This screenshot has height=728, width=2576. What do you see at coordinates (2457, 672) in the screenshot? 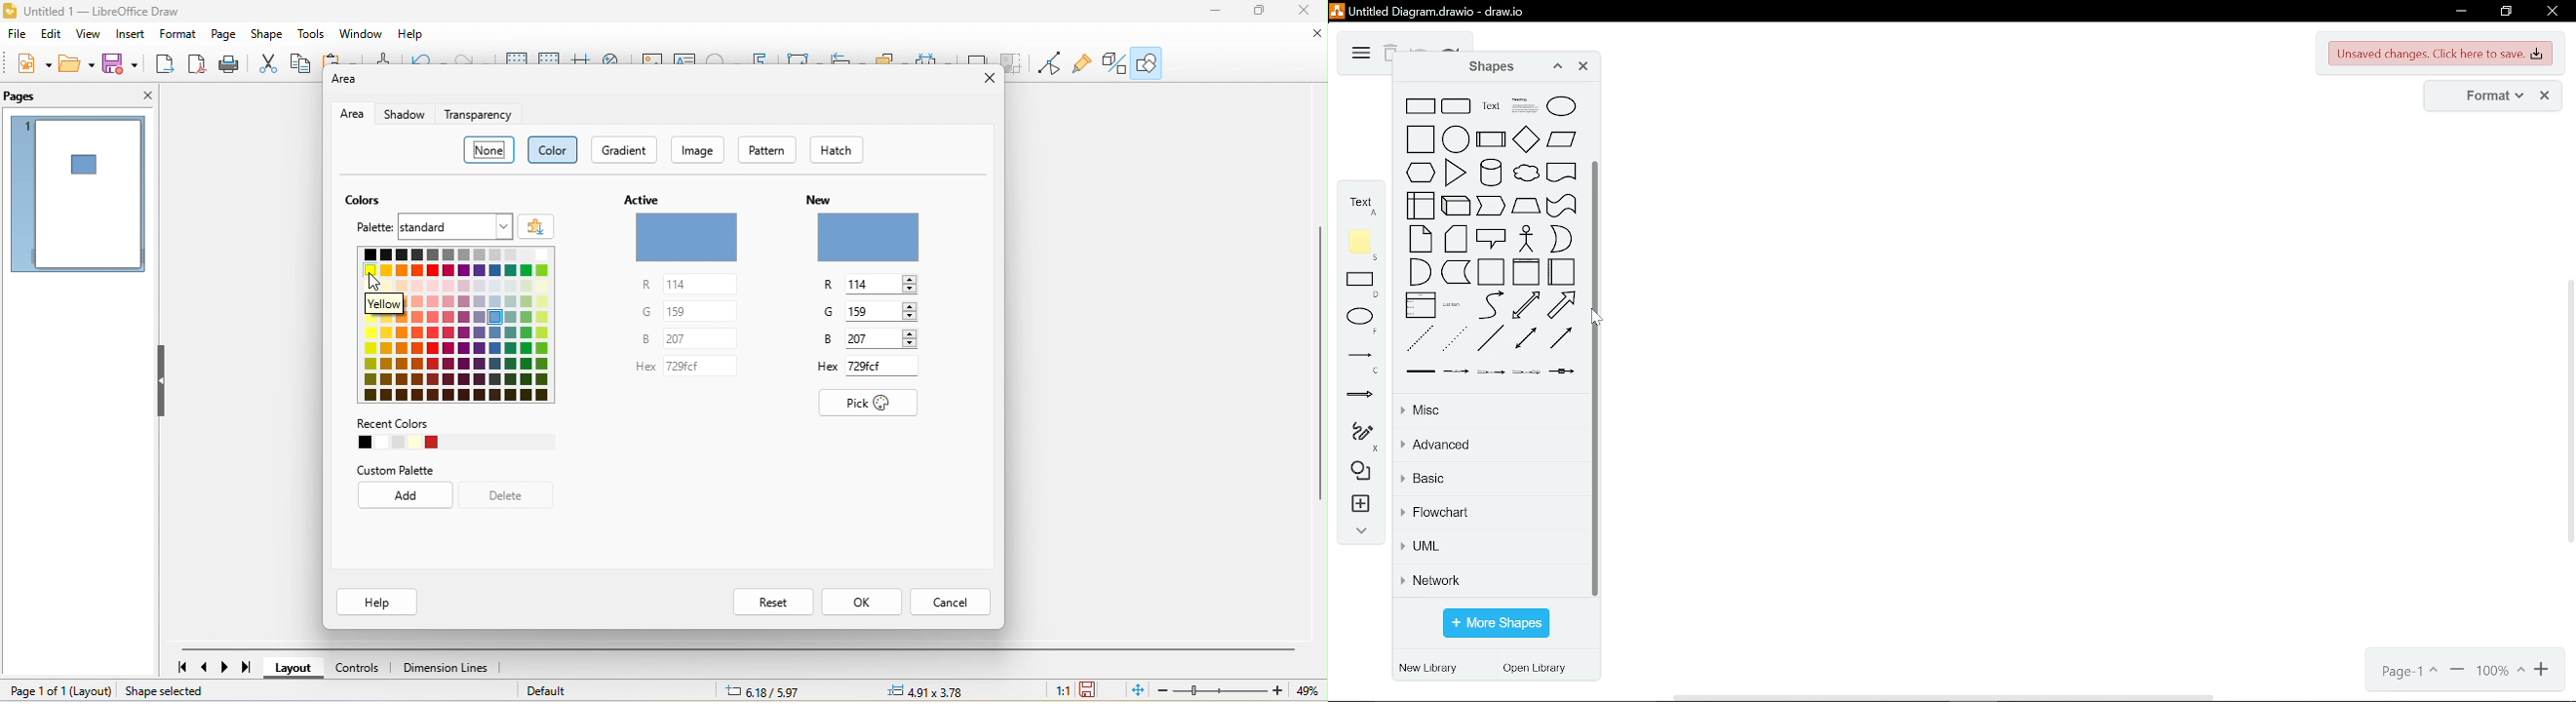
I see `zoom in` at bounding box center [2457, 672].